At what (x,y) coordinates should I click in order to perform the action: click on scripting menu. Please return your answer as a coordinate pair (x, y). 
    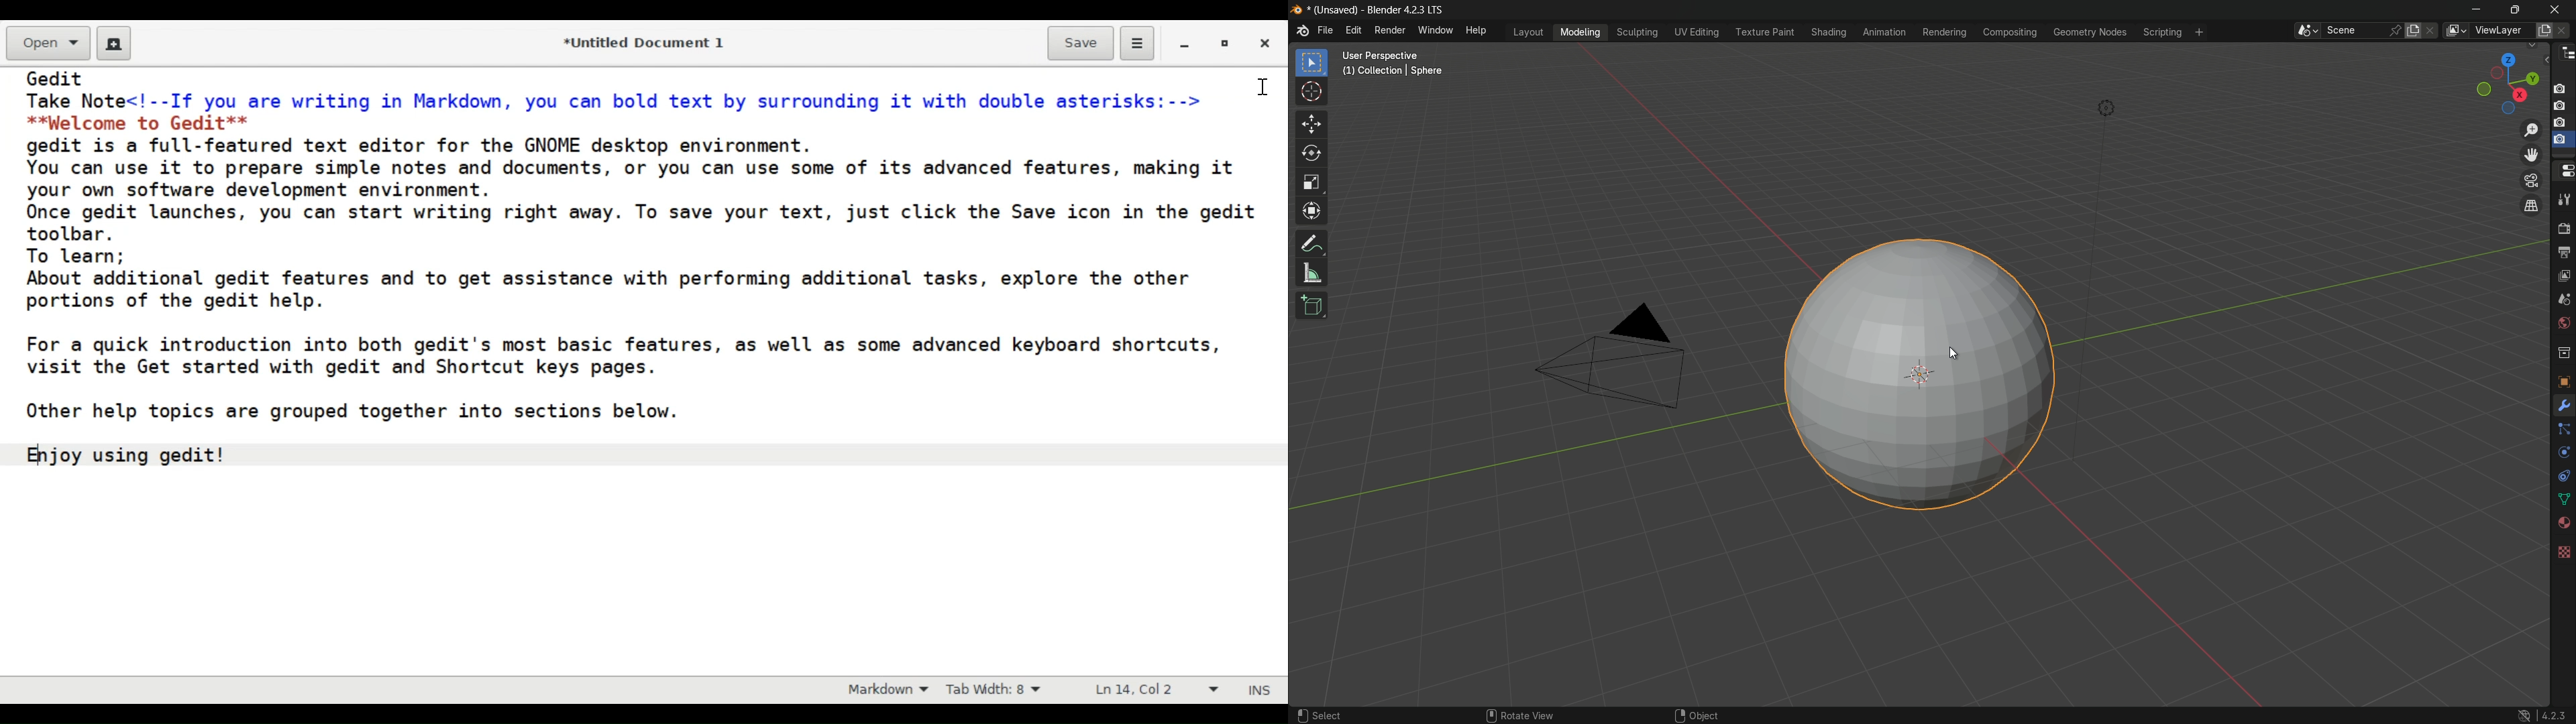
    Looking at the image, I should click on (2163, 34).